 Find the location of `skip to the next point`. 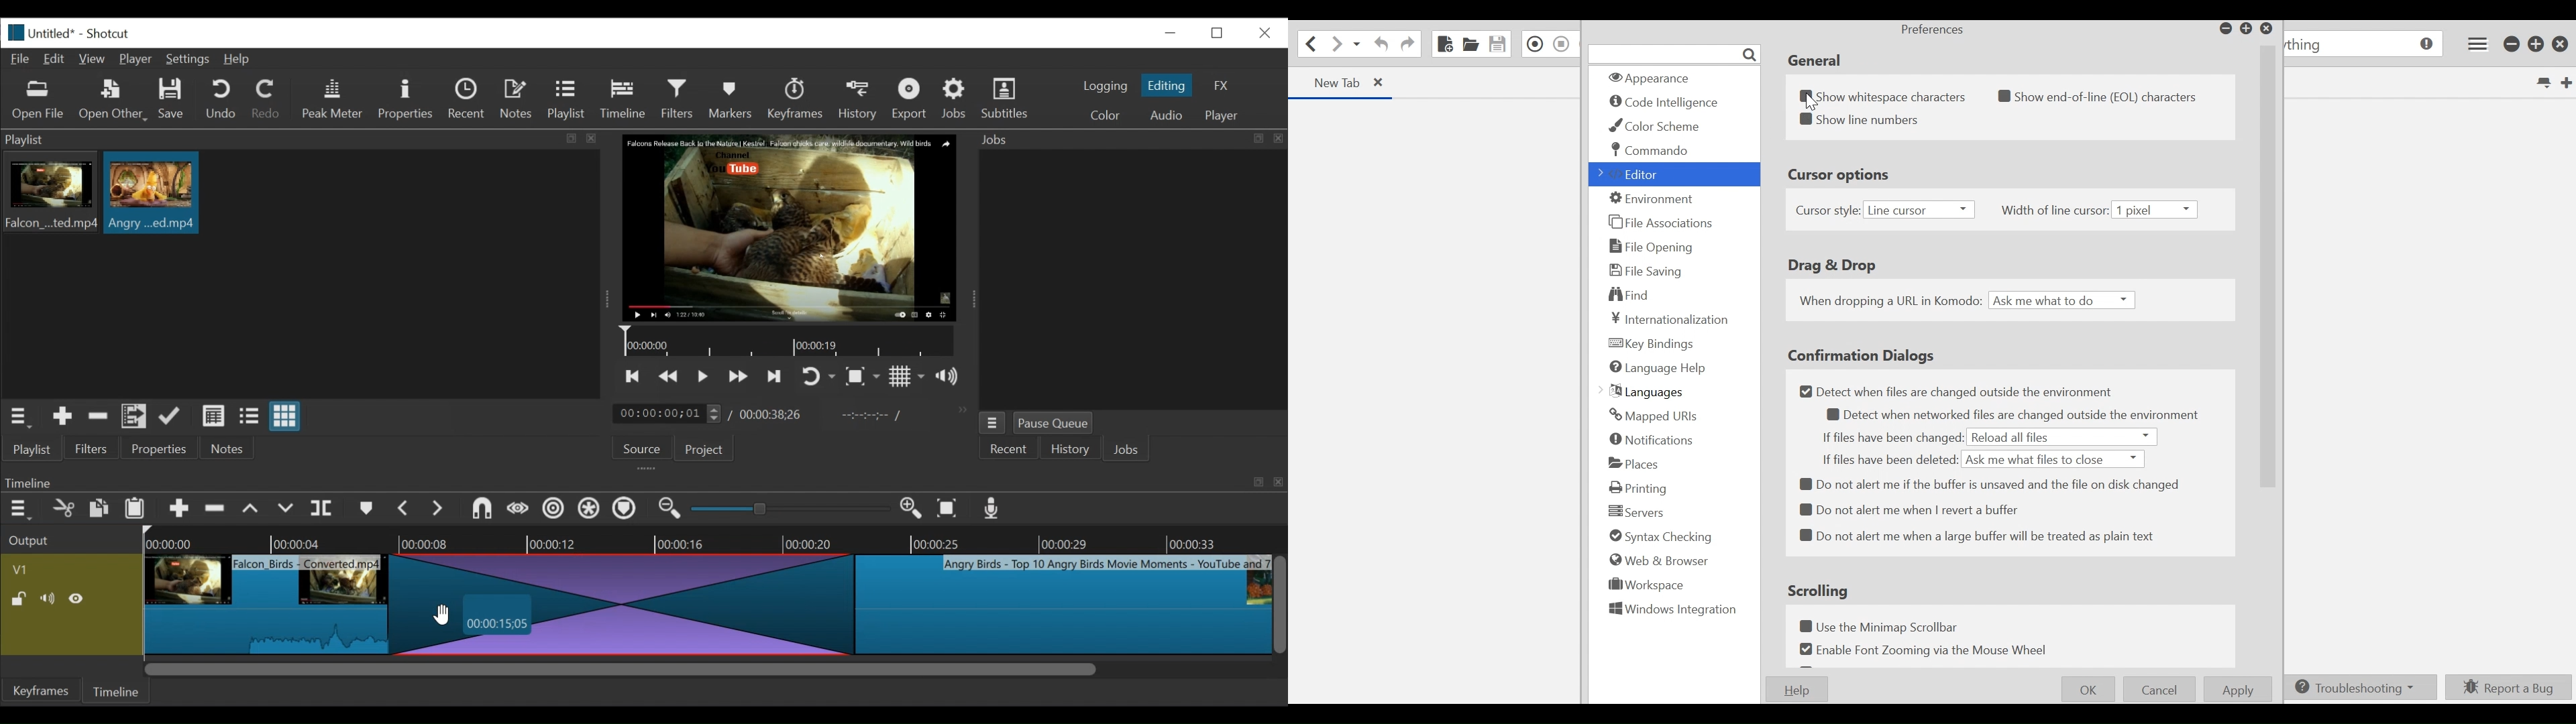

skip to the next point is located at coordinates (776, 376).